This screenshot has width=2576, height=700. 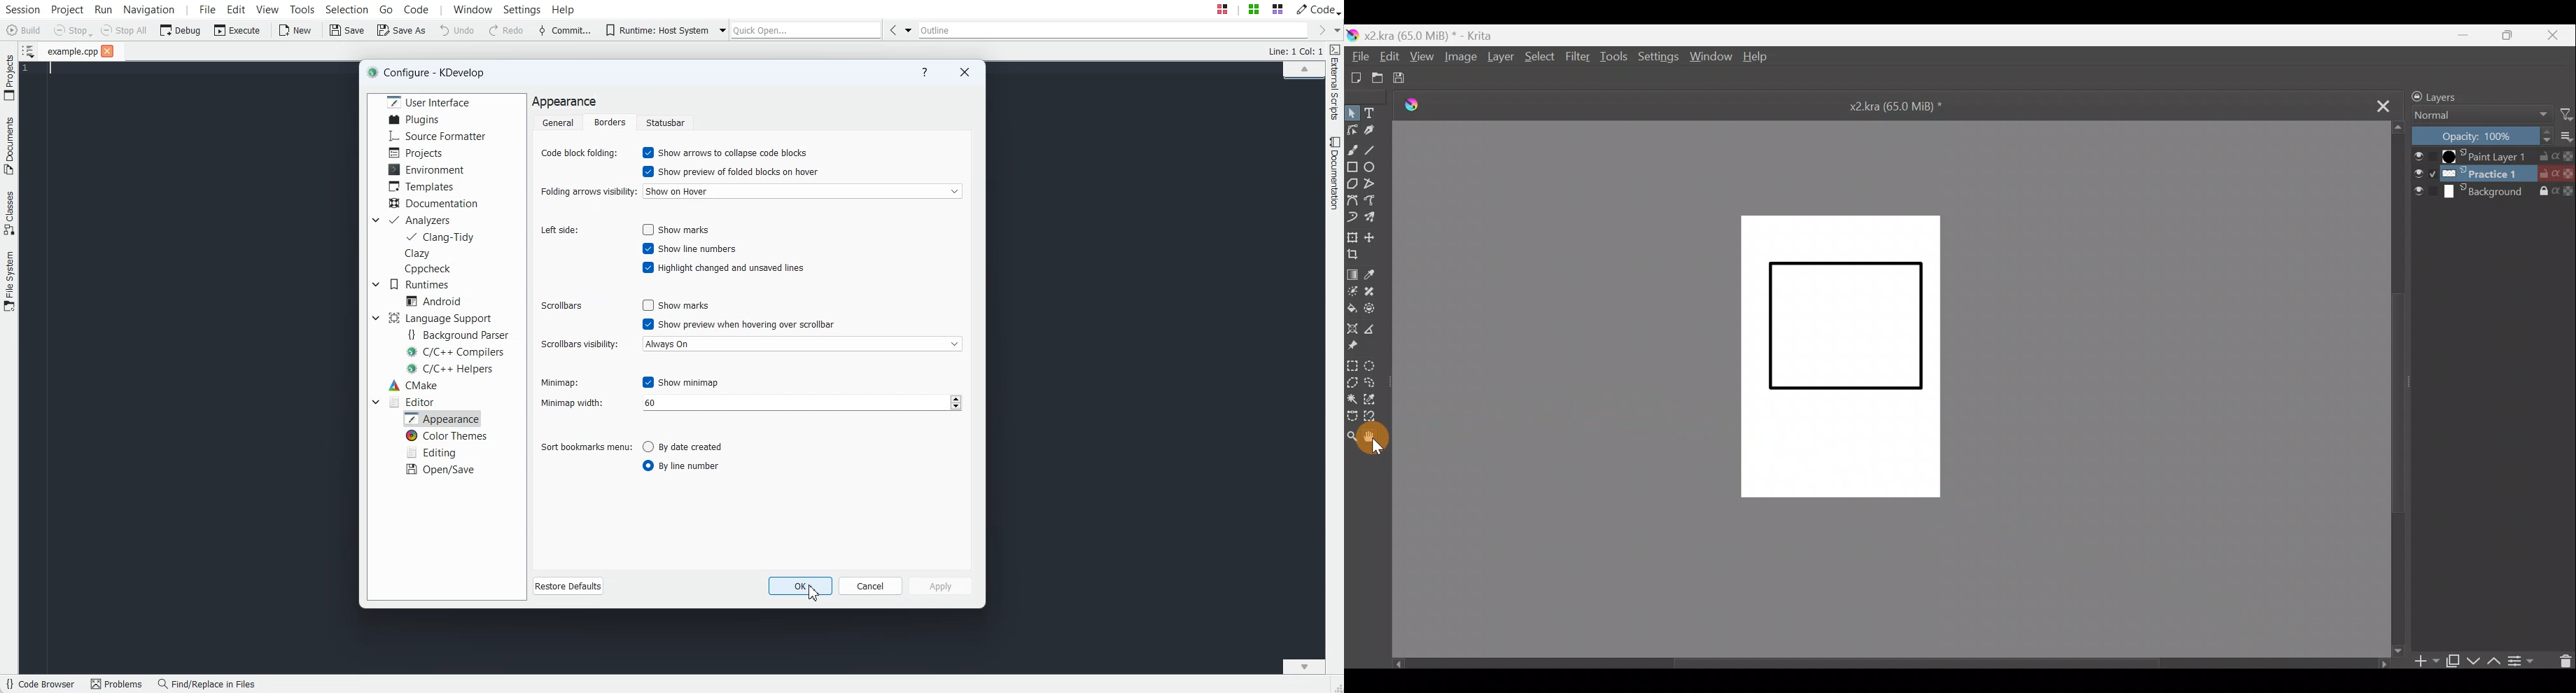 I want to click on Minimap, so click(x=559, y=383).